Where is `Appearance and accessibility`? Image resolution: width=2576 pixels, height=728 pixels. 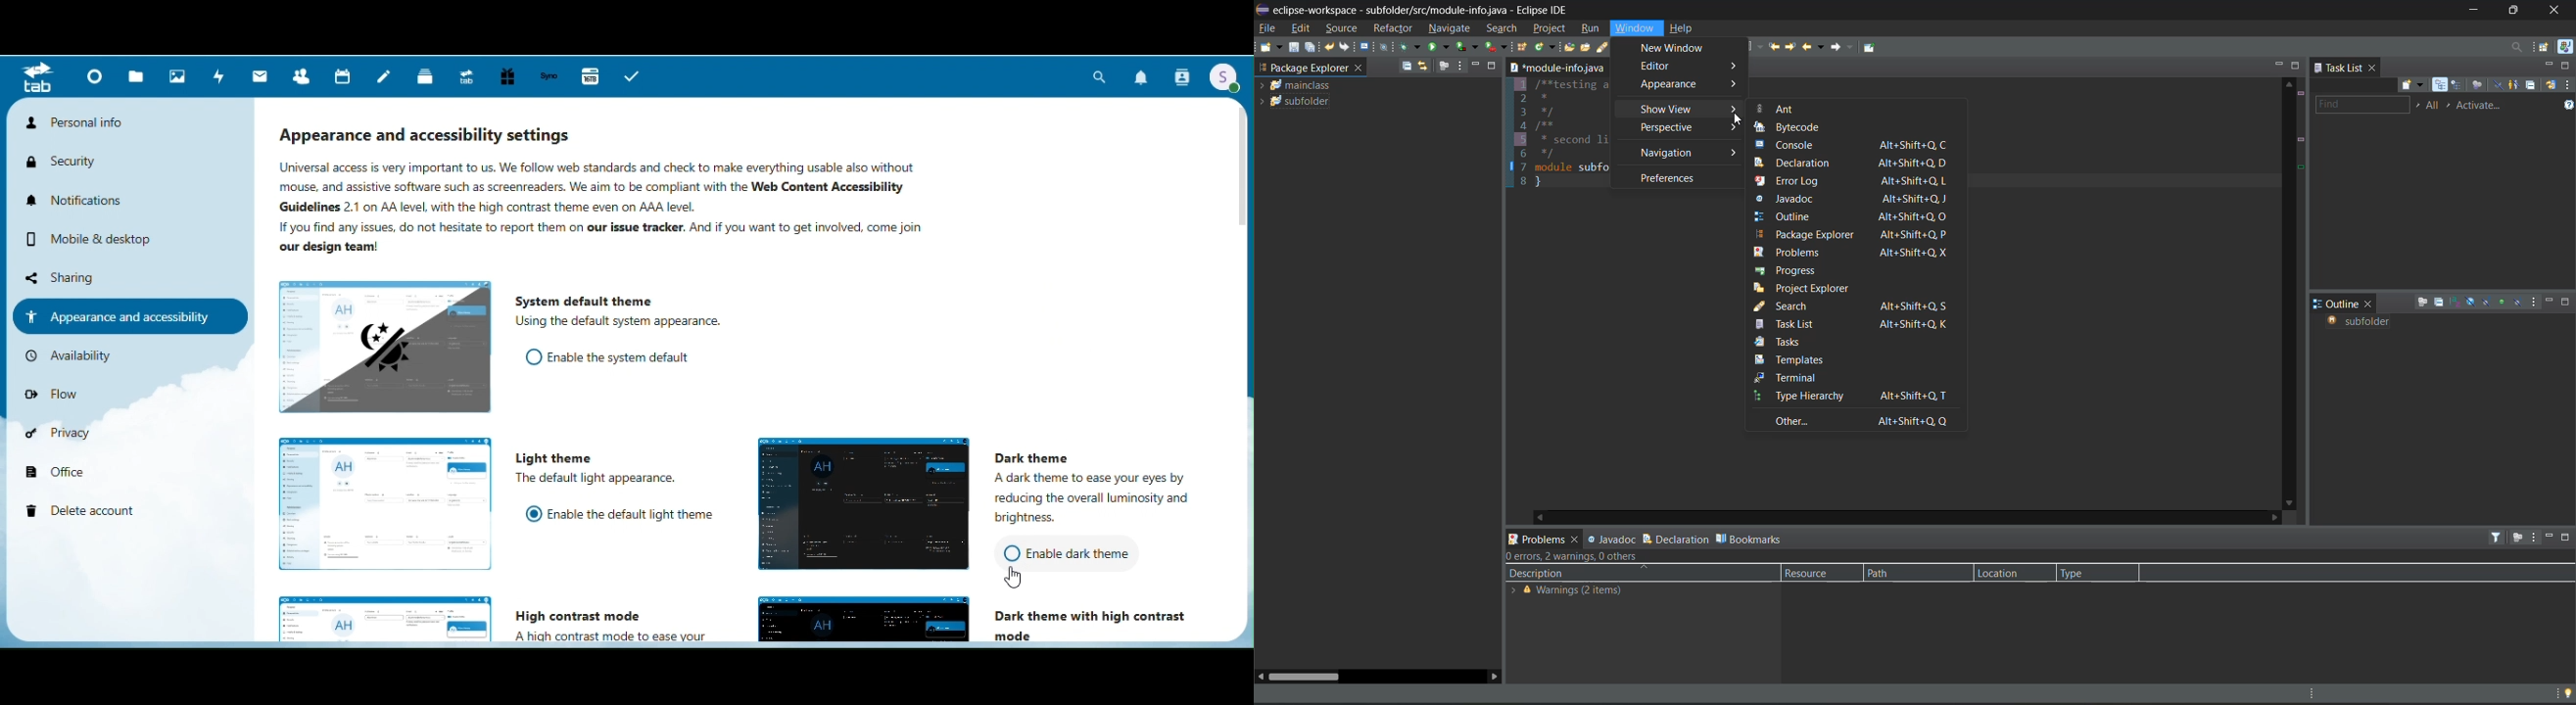 Appearance and accessibility is located at coordinates (131, 317).